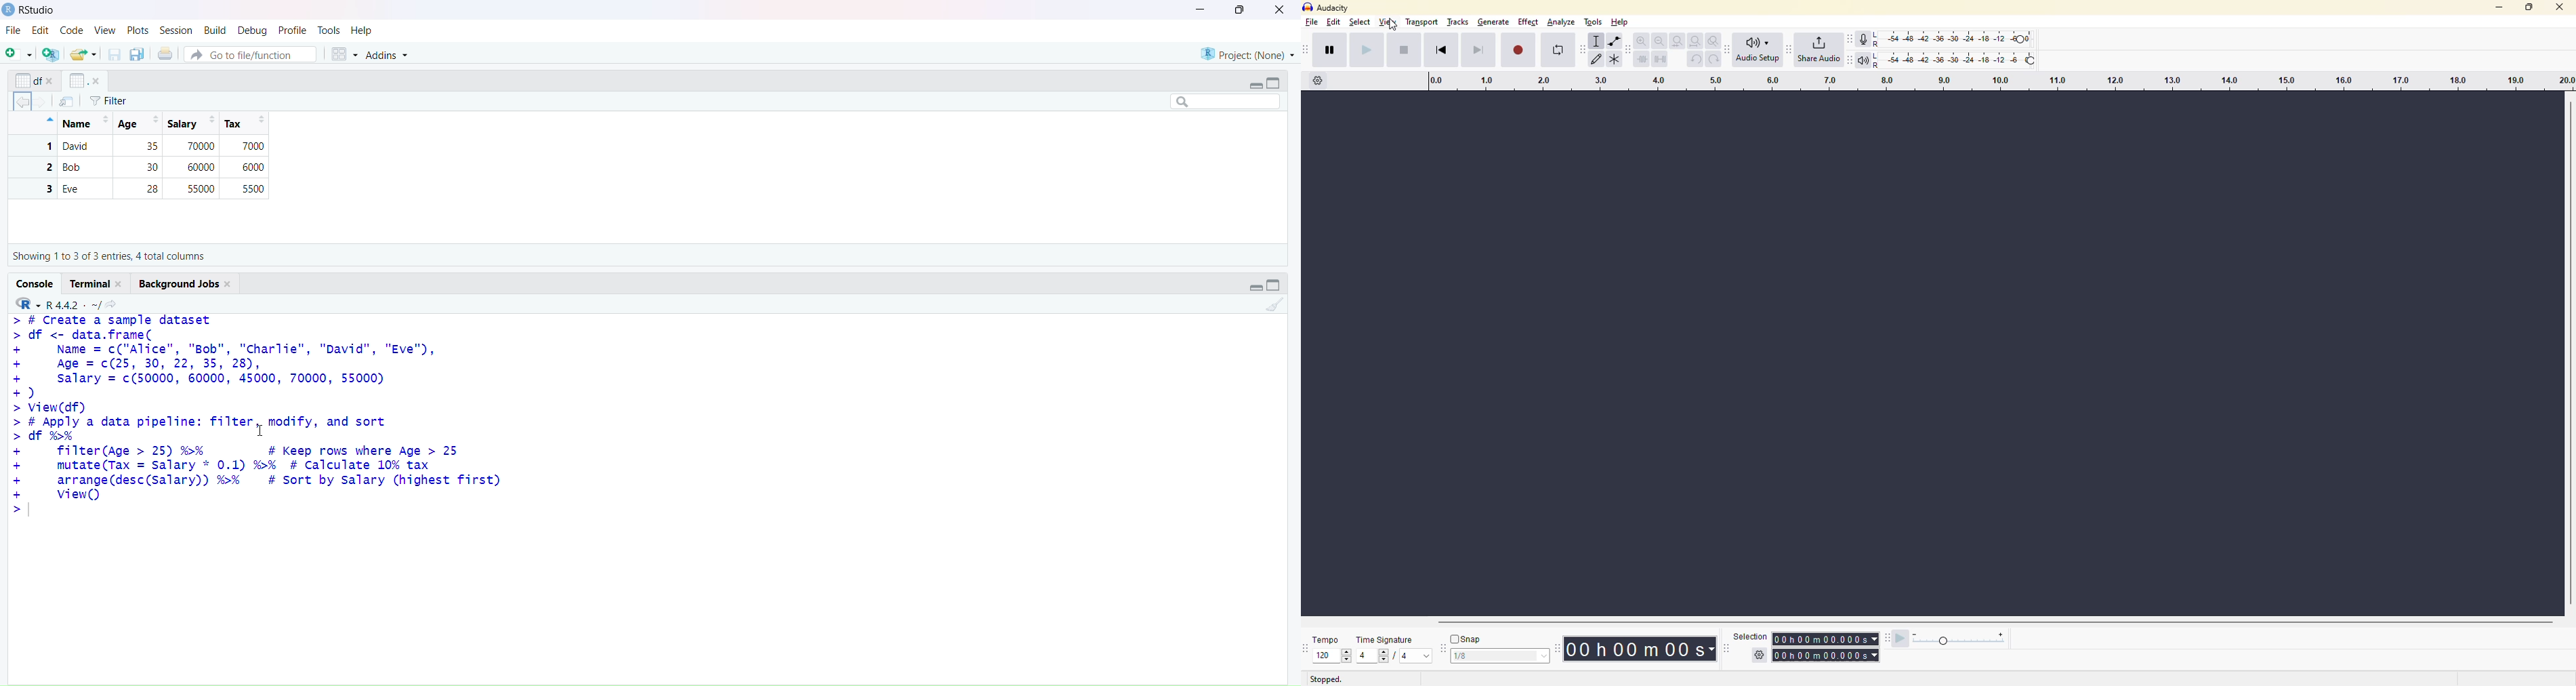 The image size is (2576, 700). I want to click on view the current working directory, so click(112, 304).